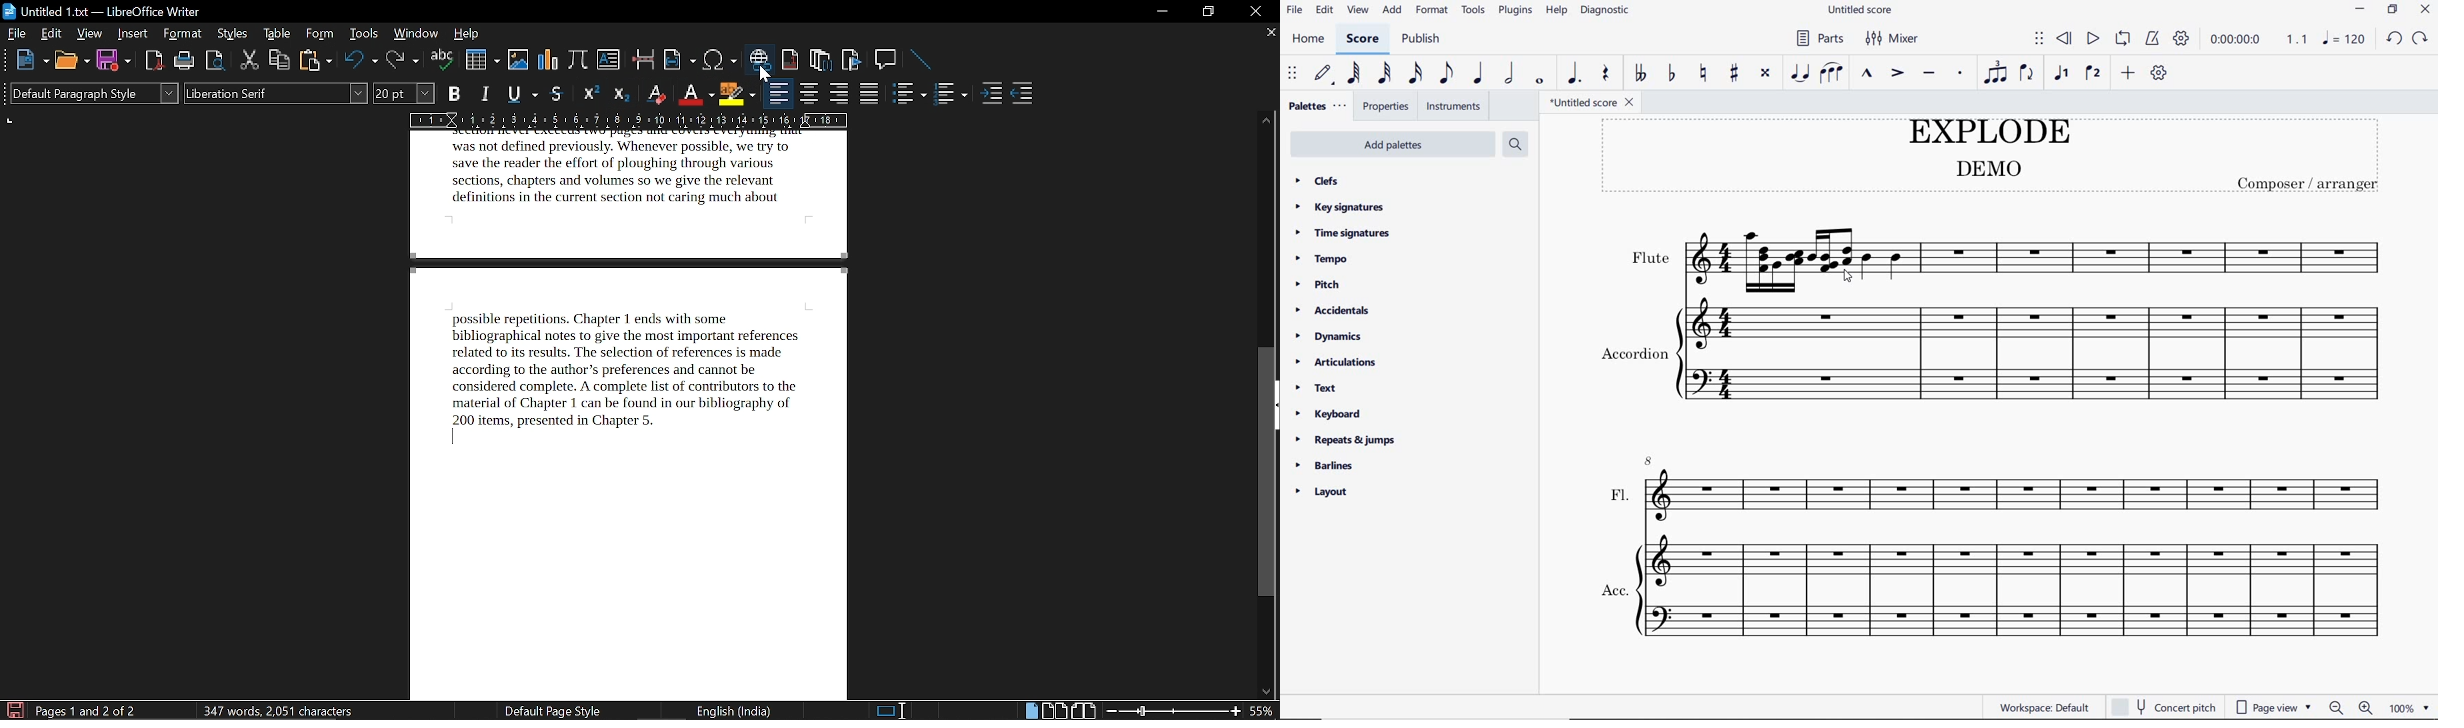 This screenshot has height=728, width=2464. Describe the element at coordinates (1639, 73) in the screenshot. I see `toggle double-flat` at that location.